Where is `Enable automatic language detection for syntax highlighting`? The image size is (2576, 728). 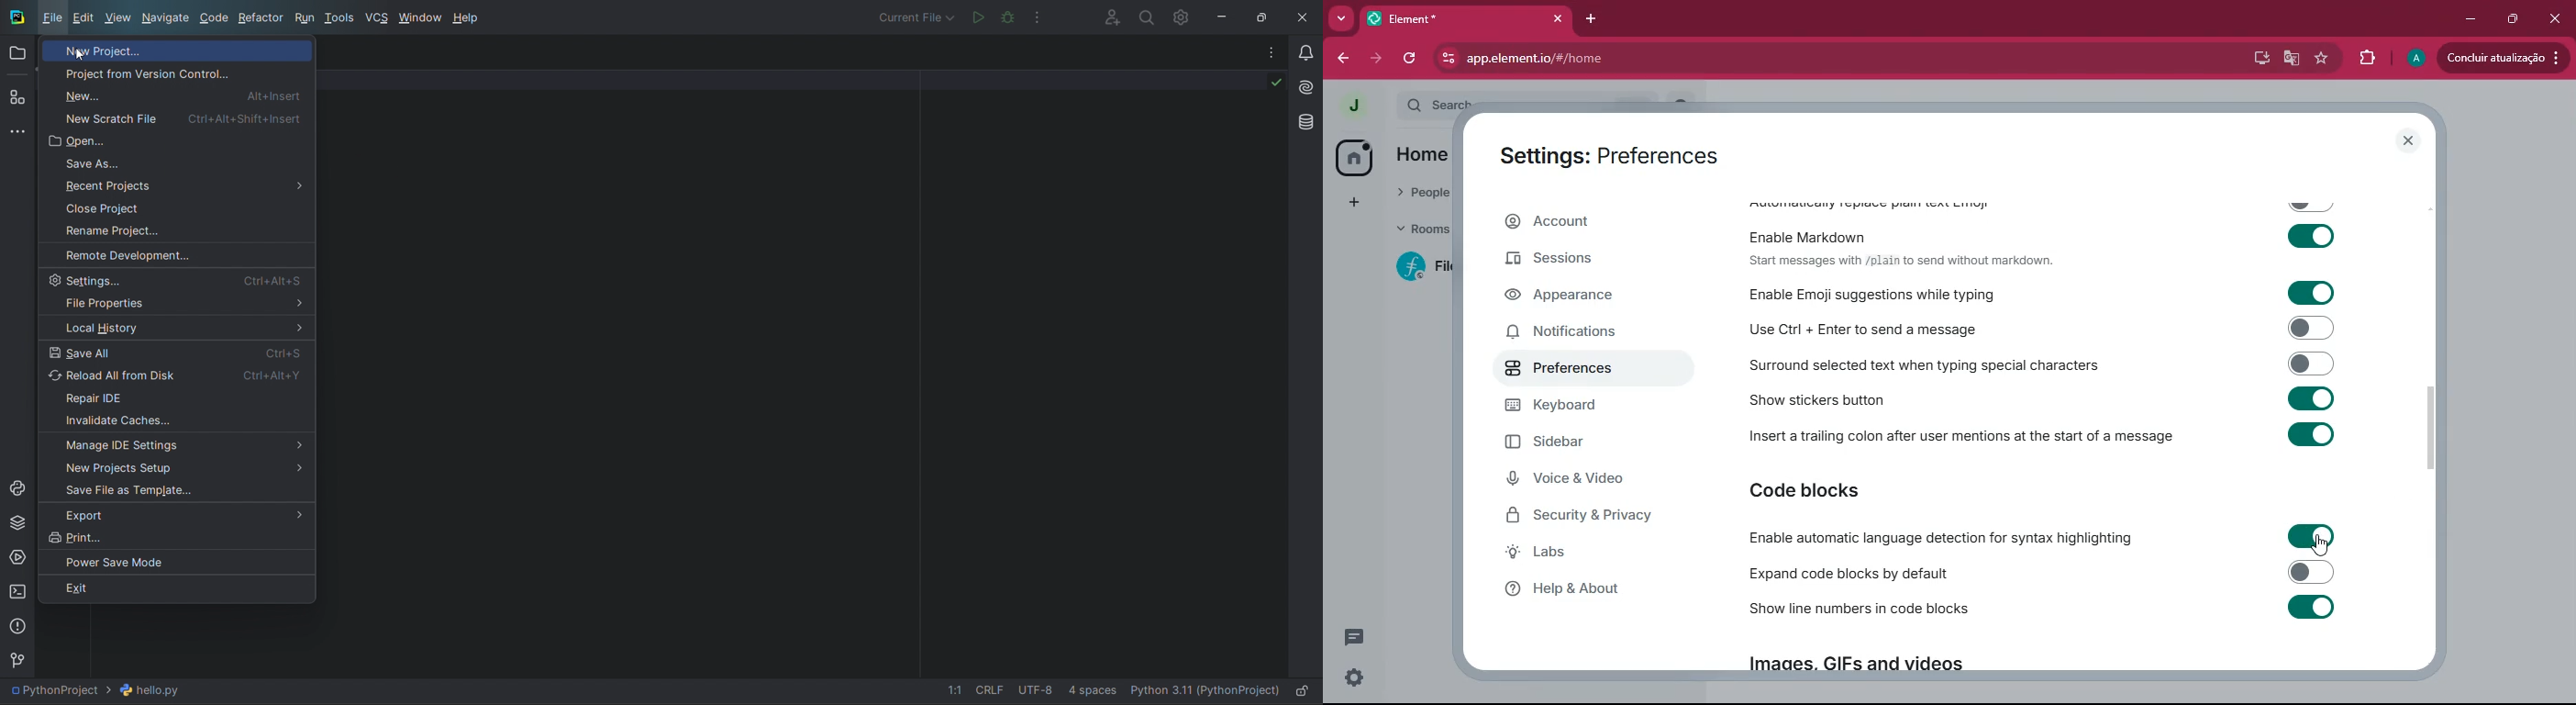
Enable automatic language detection for syntax highlighting is located at coordinates (2033, 537).